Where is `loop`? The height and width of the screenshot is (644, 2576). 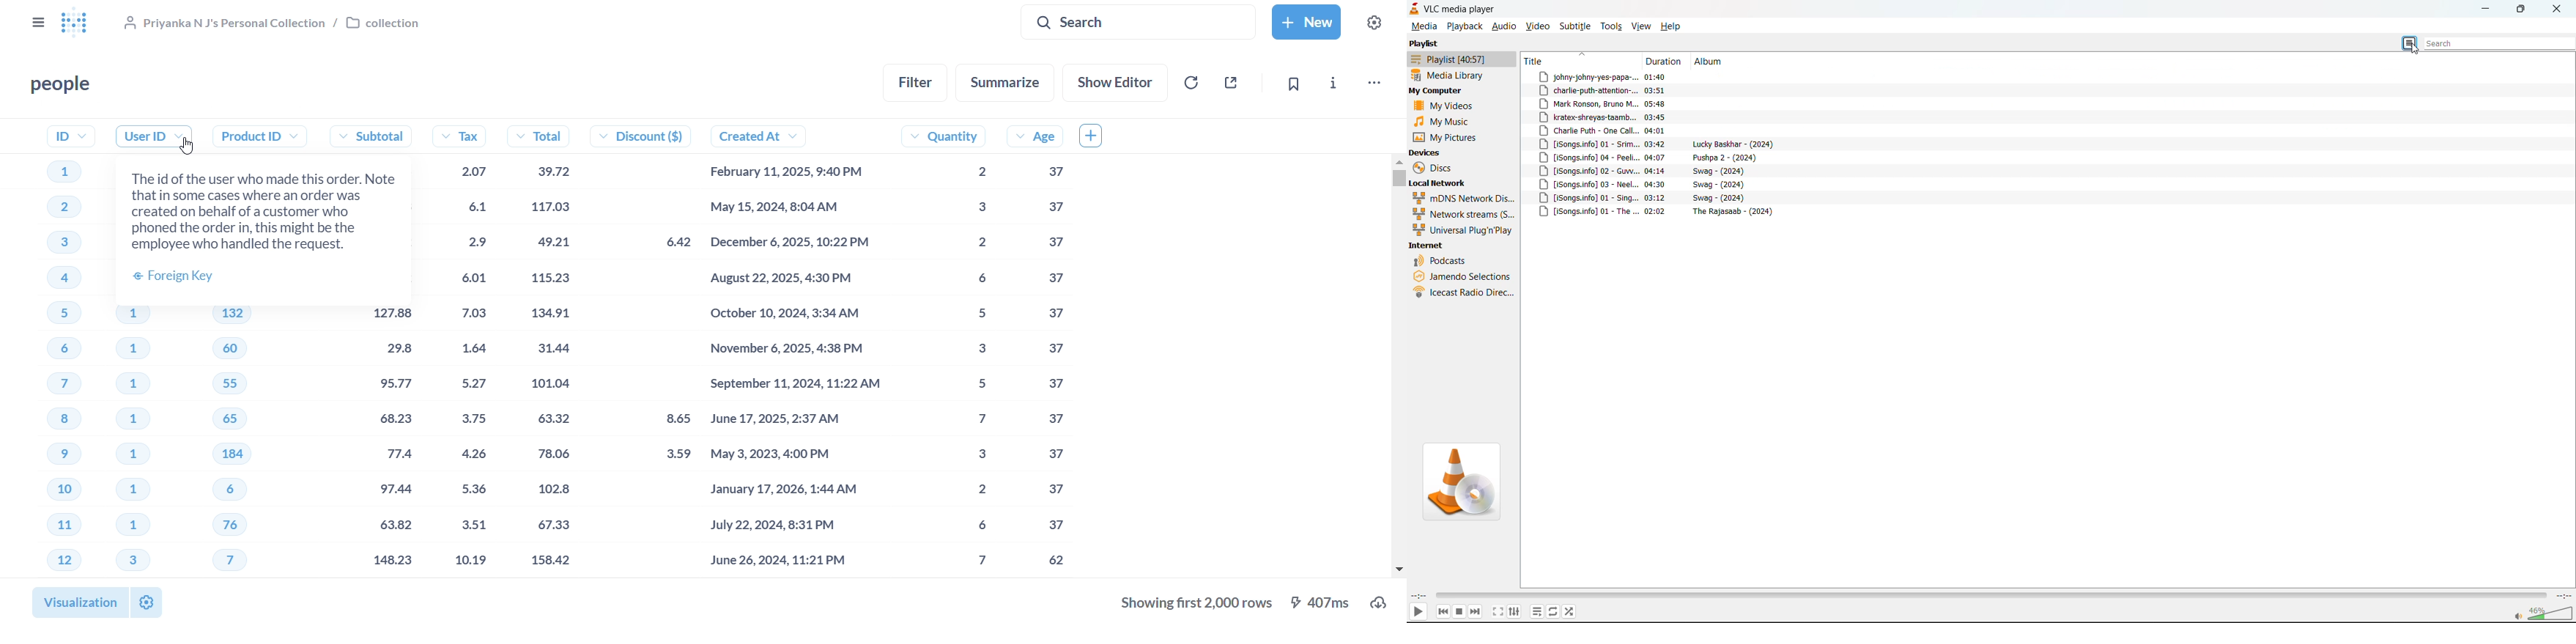 loop is located at coordinates (1551, 612).